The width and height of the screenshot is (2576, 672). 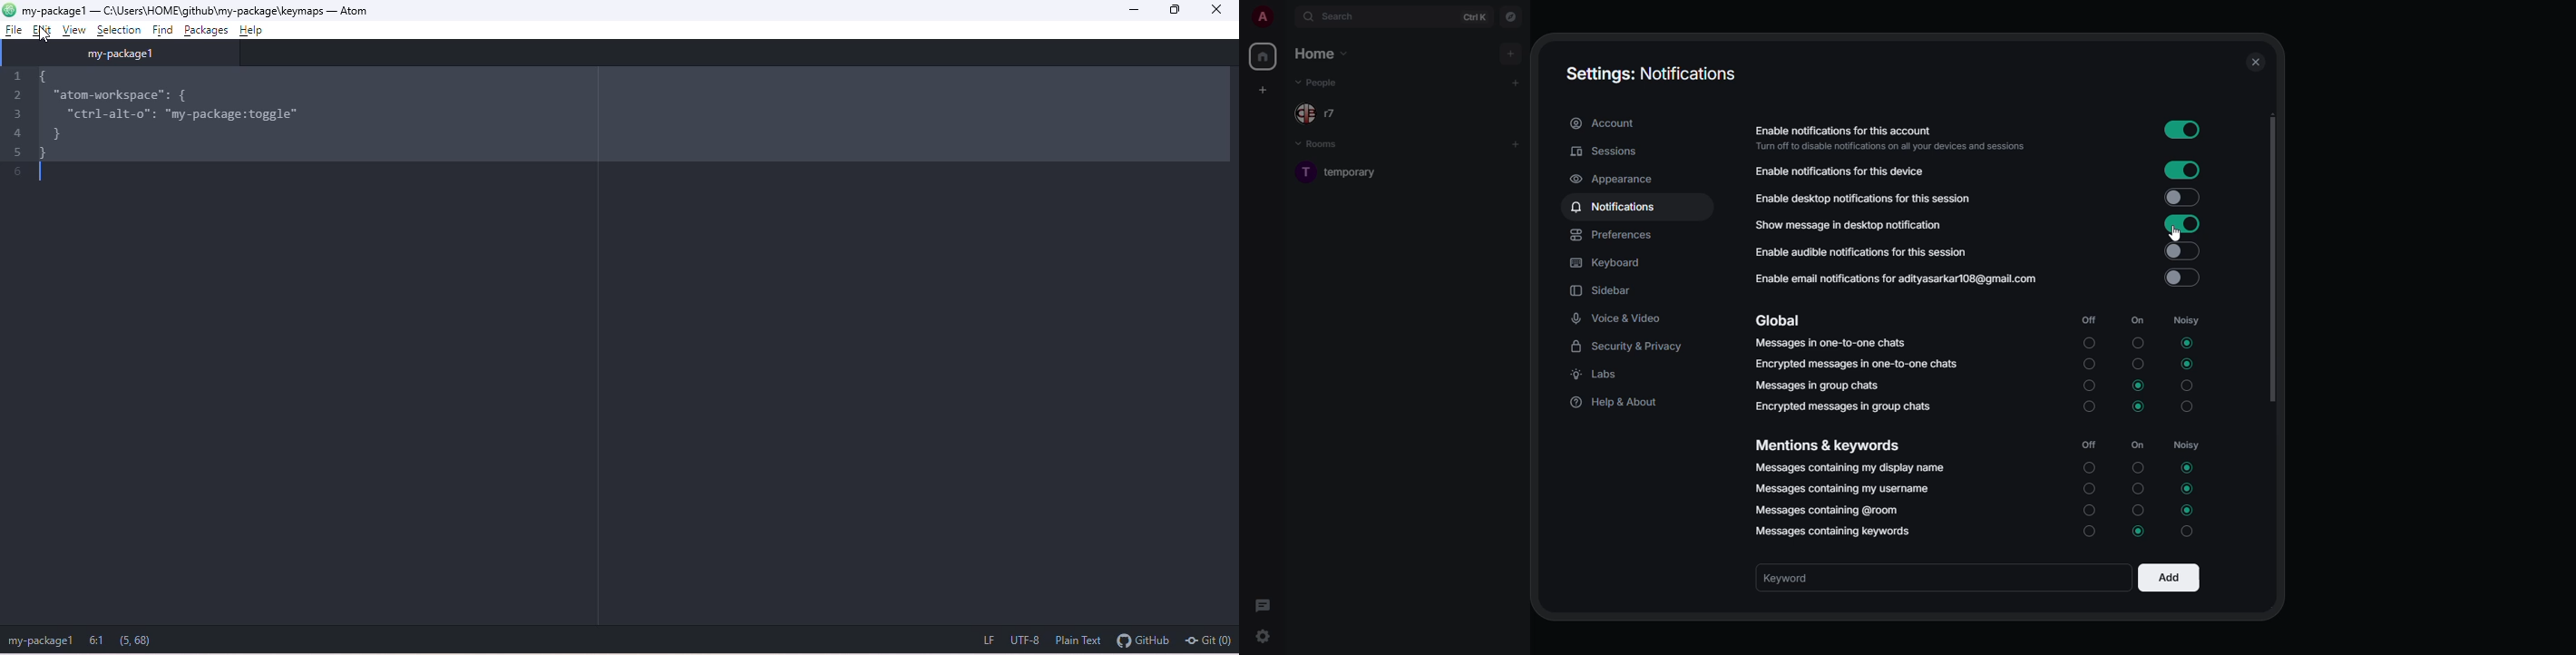 What do you see at coordinates (1614, 208) in the screenshot?
I see `notifications` at bounding box center [1614, 208].